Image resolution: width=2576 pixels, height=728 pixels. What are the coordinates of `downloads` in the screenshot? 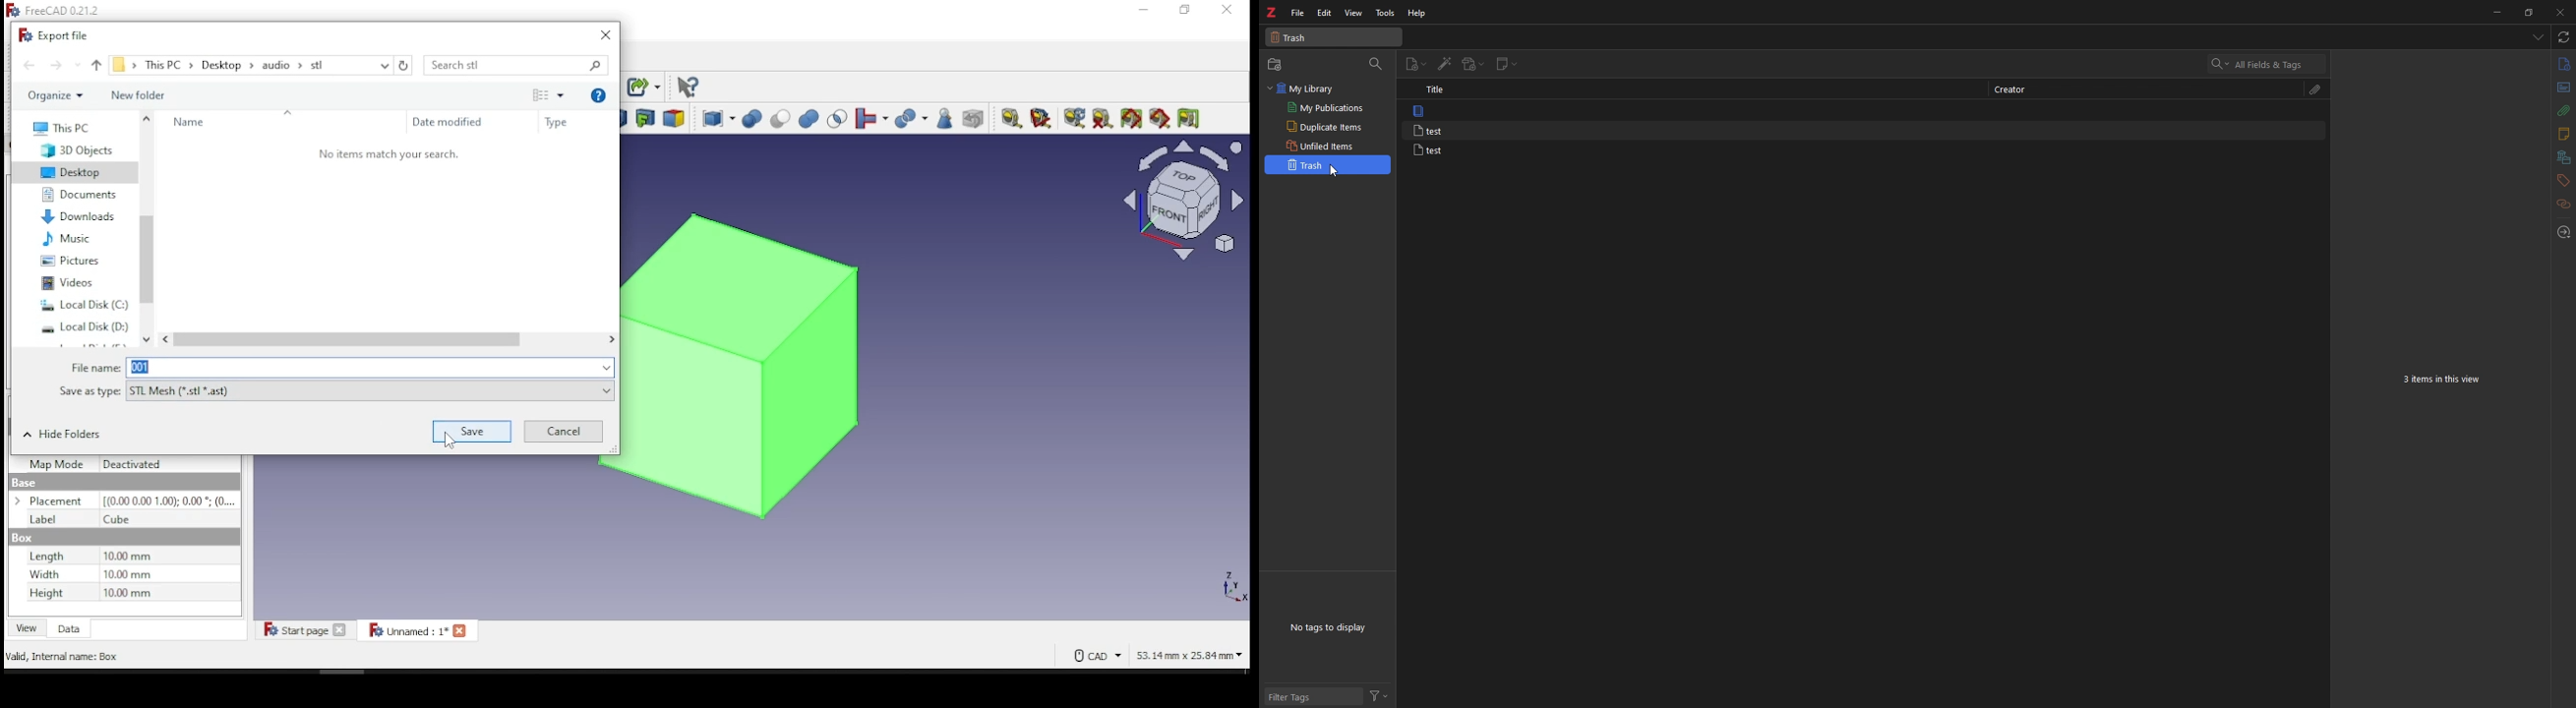 It's located at (82, 217).